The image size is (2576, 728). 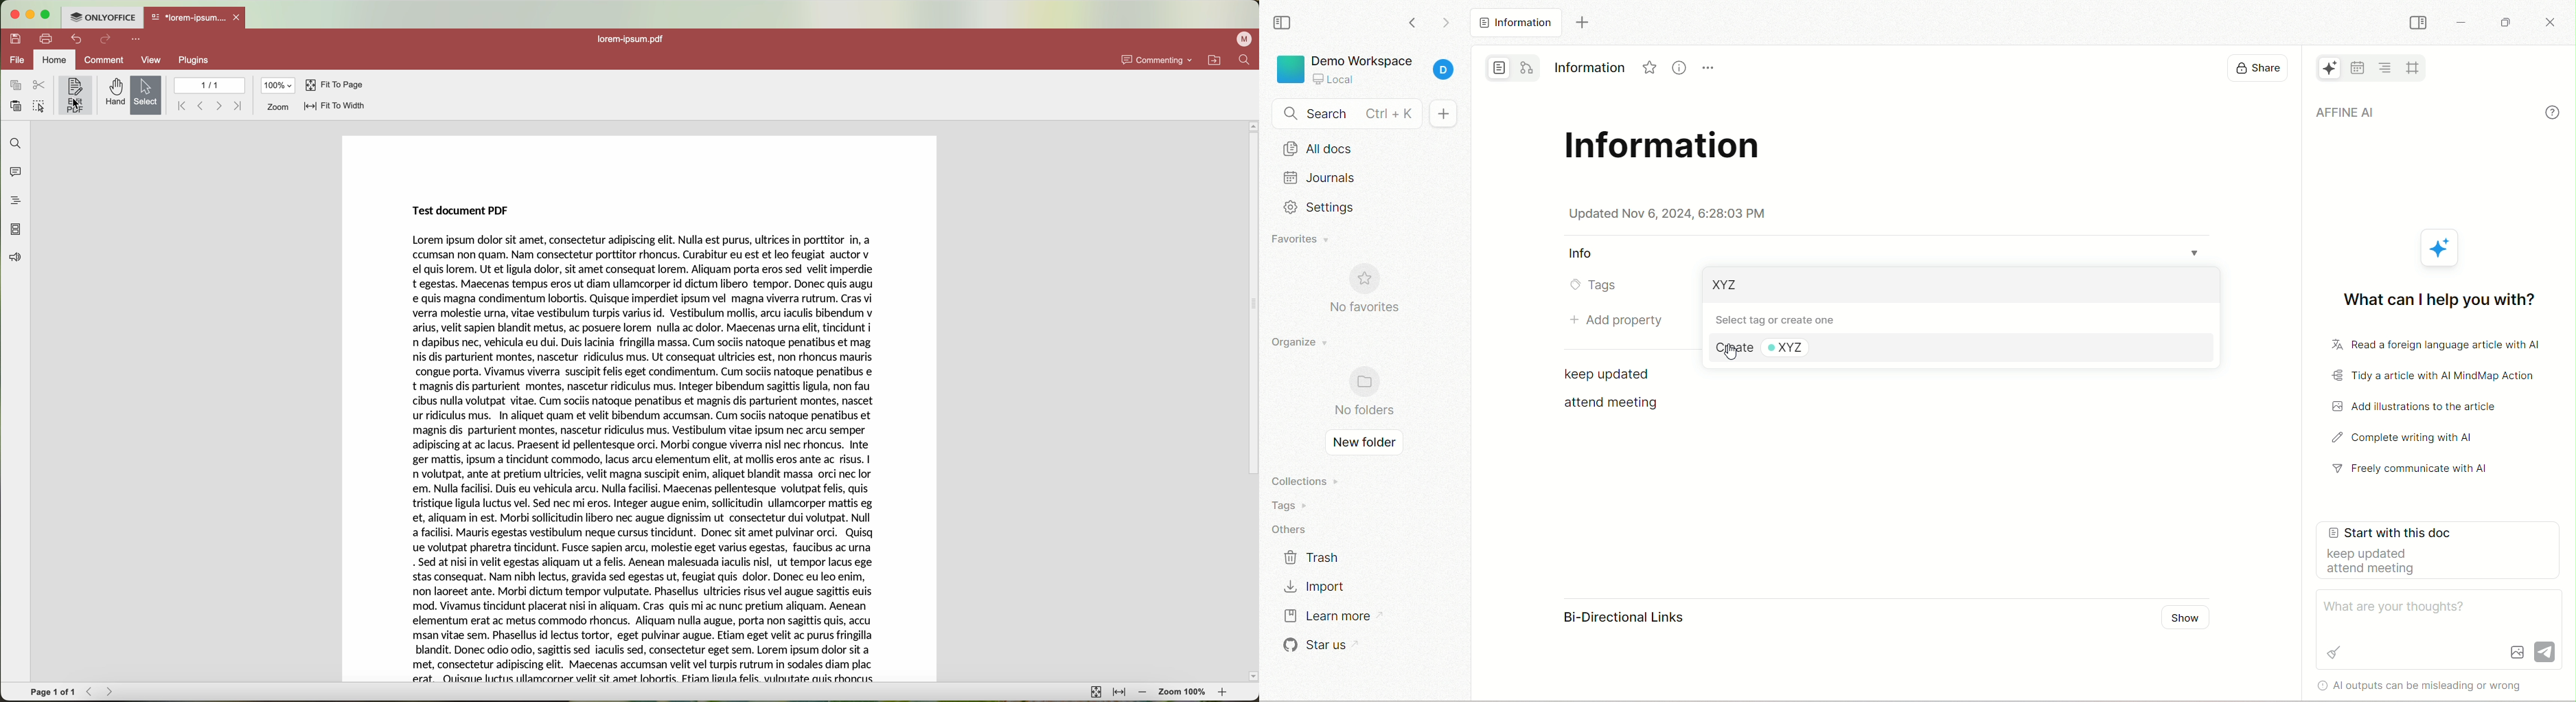 What do you see at coordinates (1588, 65) in the screenshot?
I see `Information` at bounding box center [1588, 65].